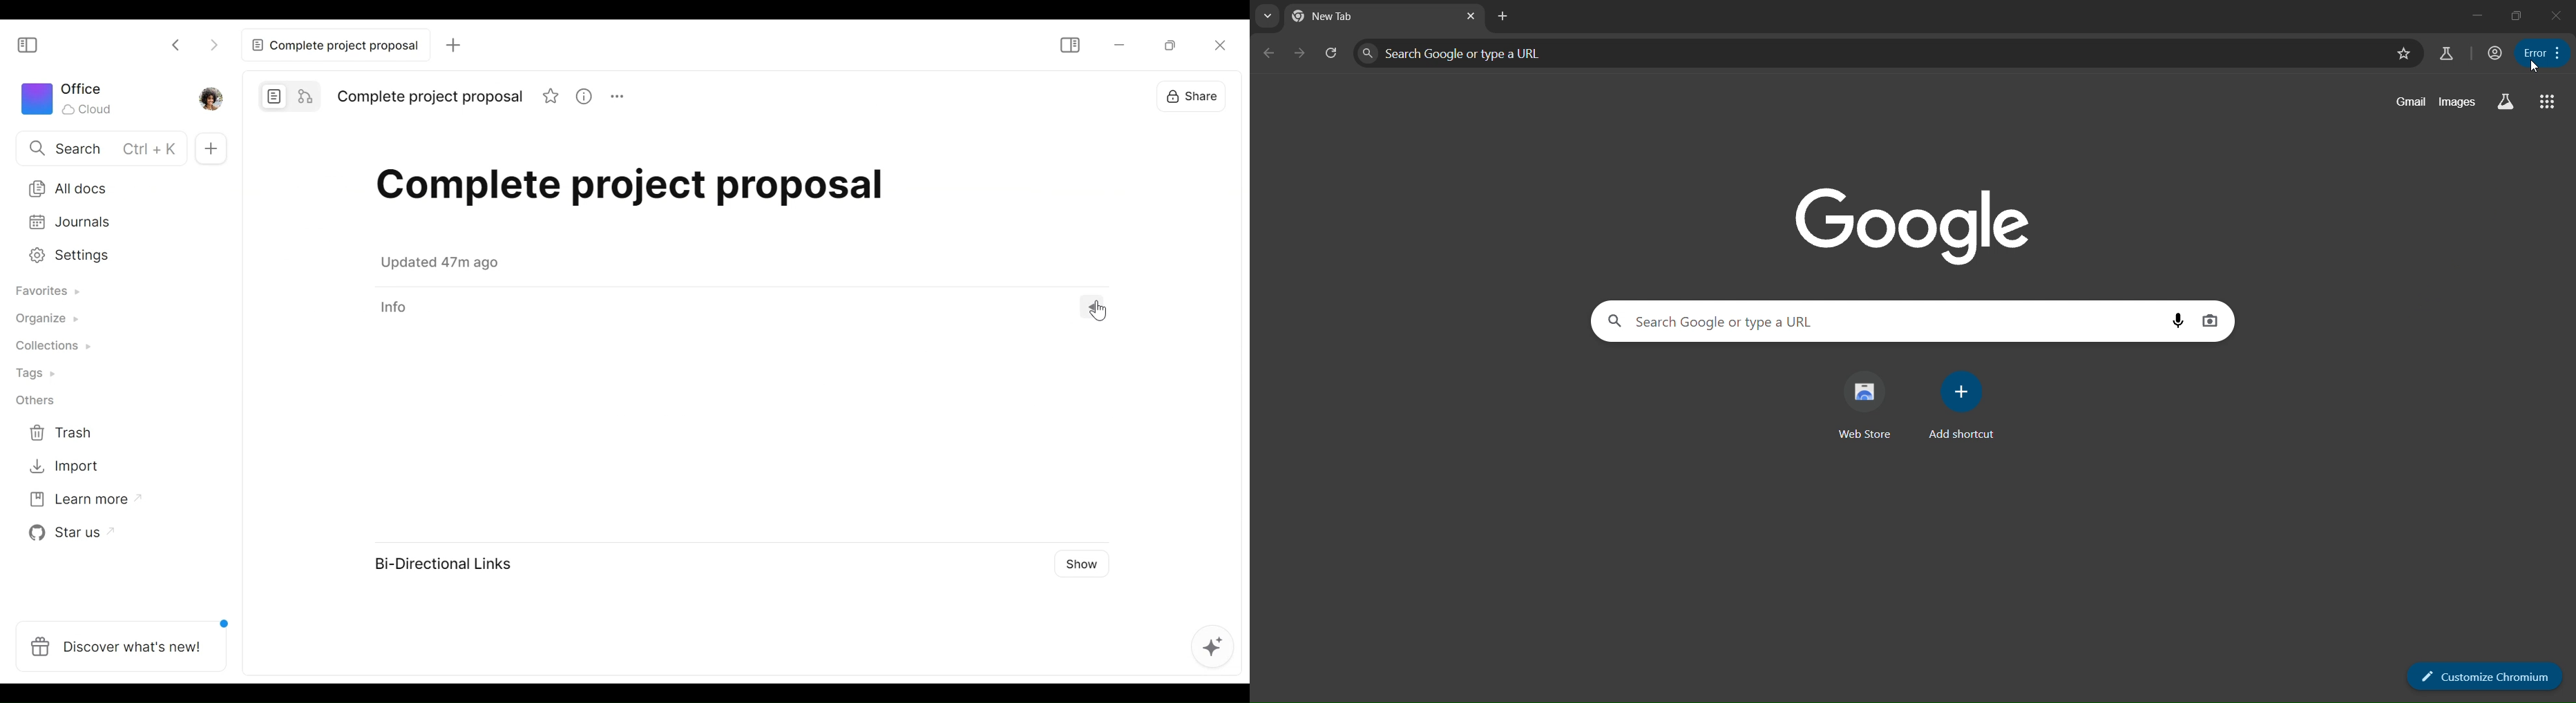 Image resolution: width=2576 pixels, height=728 pixels. What do you see at coordinates (109, 256) in the screenshot?
I see `Settings` at bounding box center [109, 256].